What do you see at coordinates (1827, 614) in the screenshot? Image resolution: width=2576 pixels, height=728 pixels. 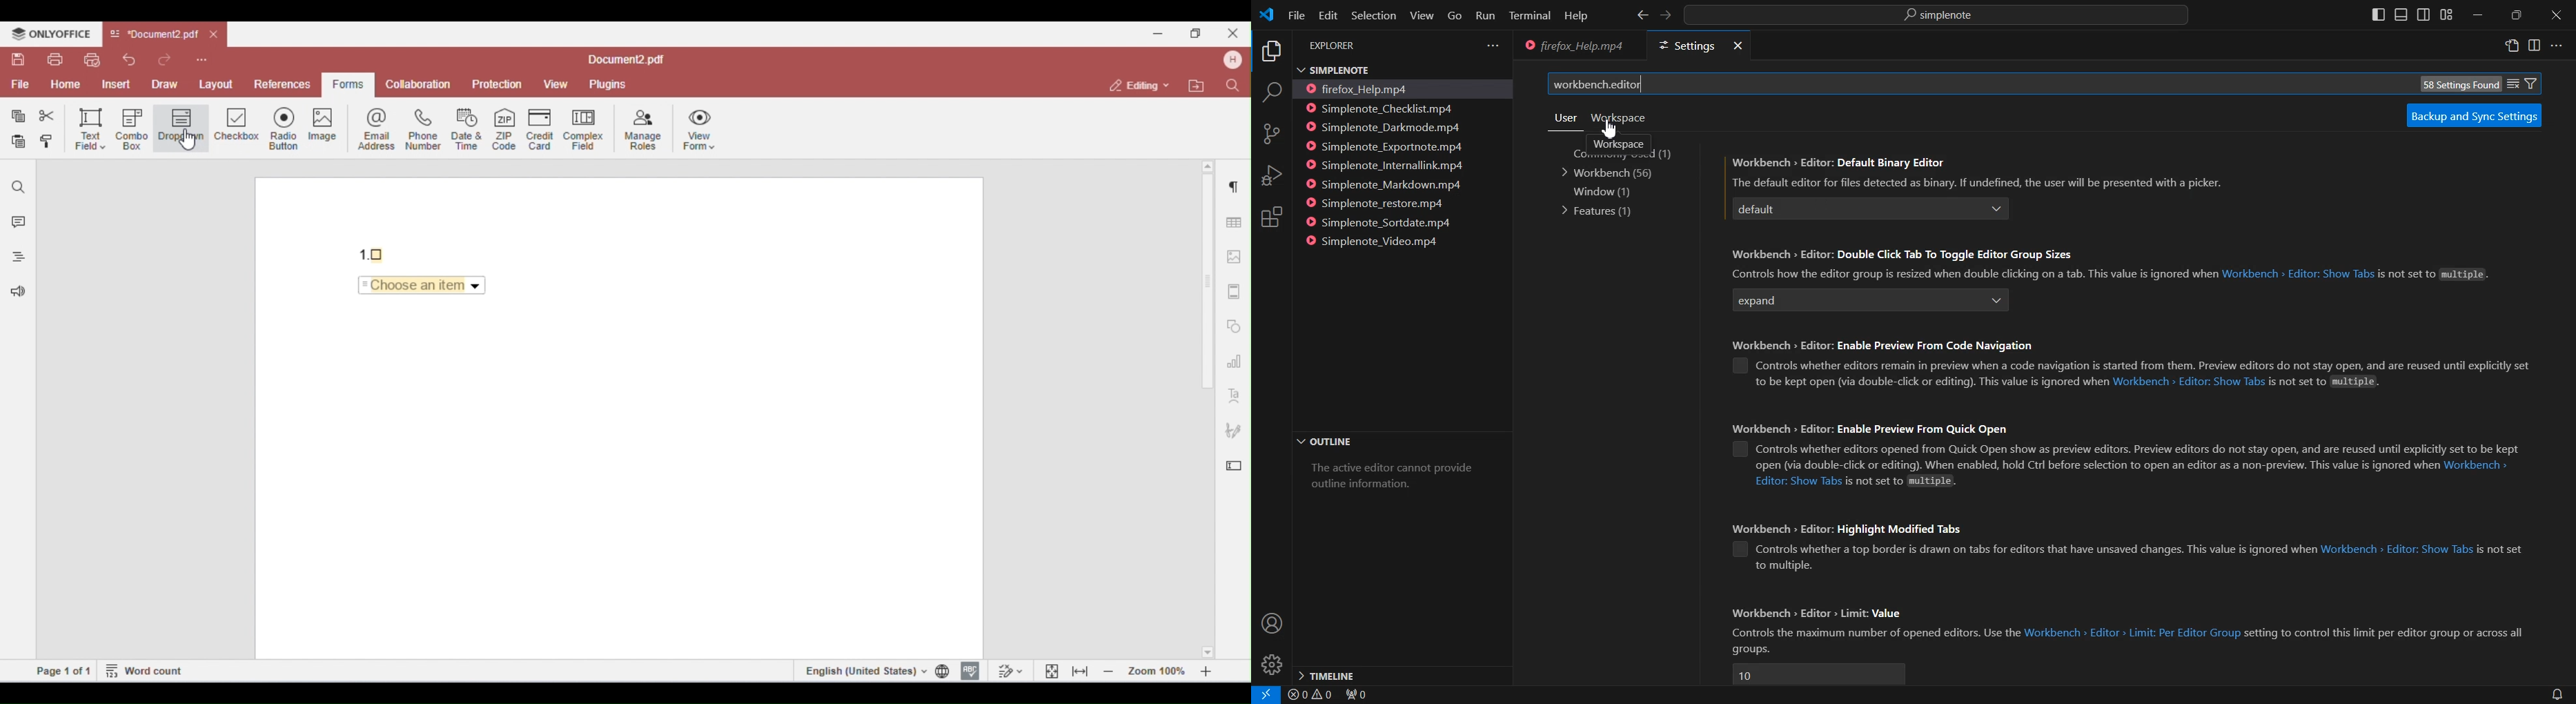 I see `Workbench > Editor > Limit: Value` at bounding box center [1827, 614].